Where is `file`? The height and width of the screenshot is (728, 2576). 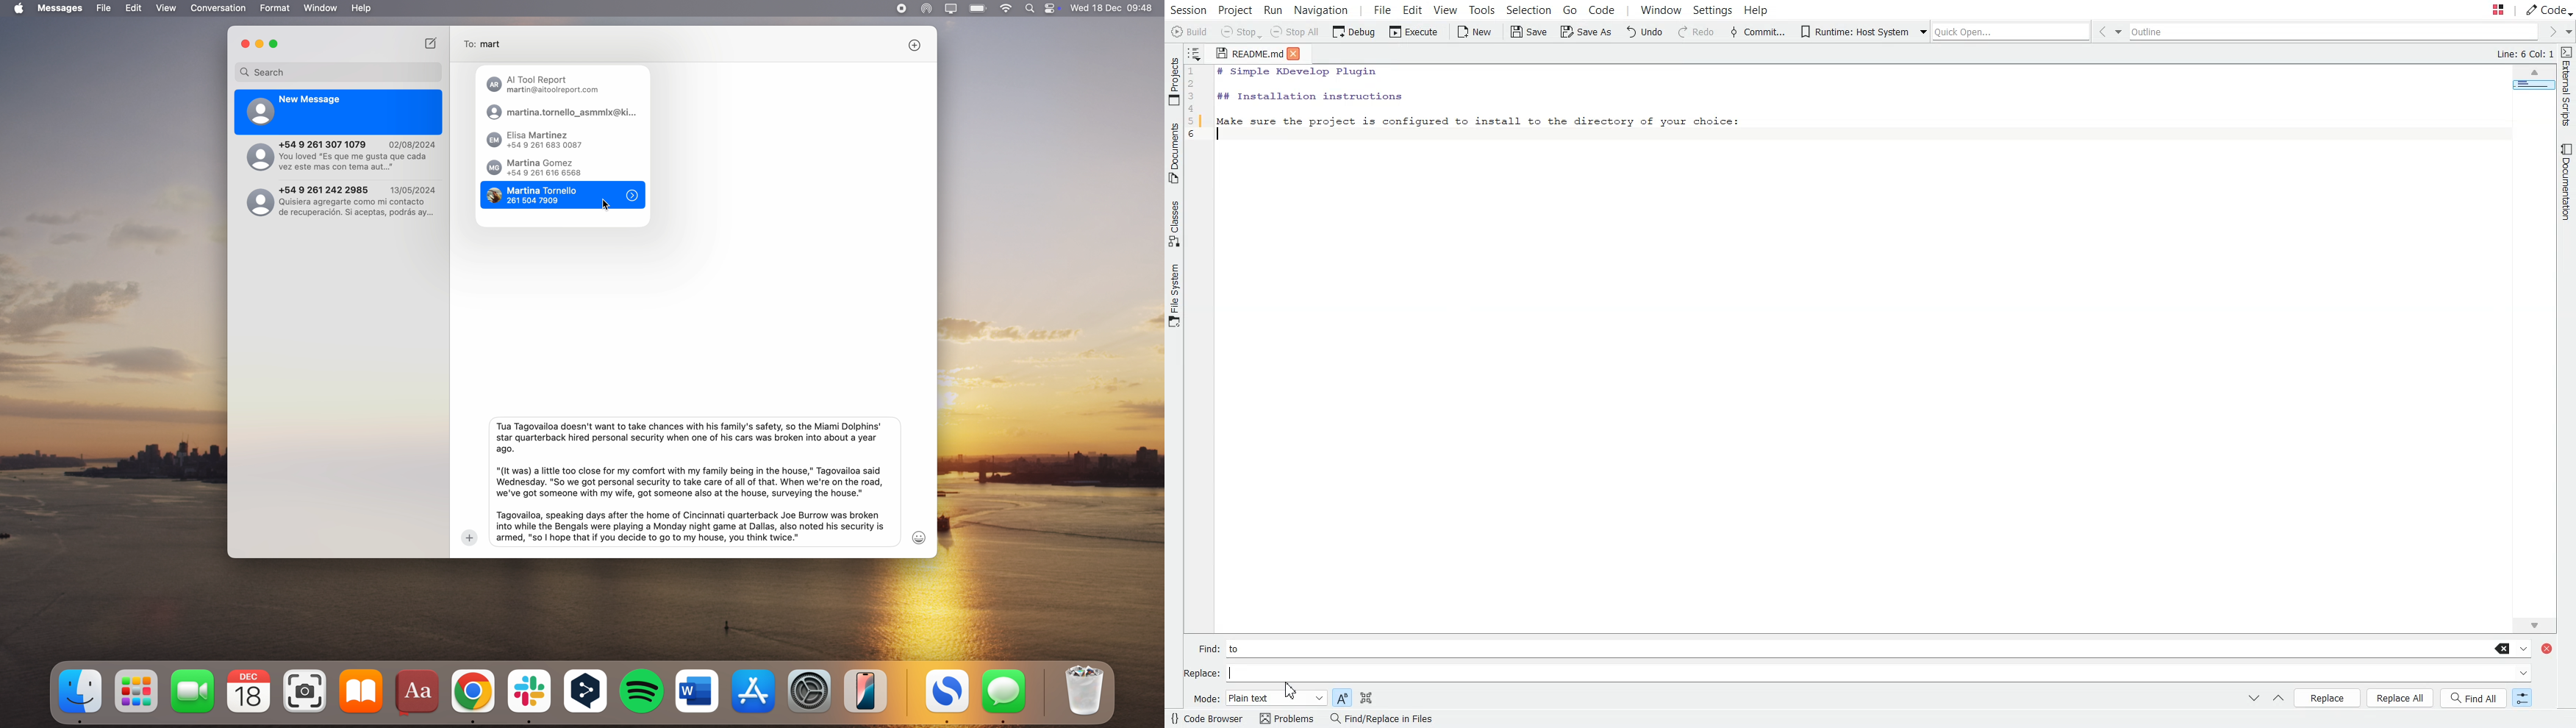
file is located at coordinates (104, 8).